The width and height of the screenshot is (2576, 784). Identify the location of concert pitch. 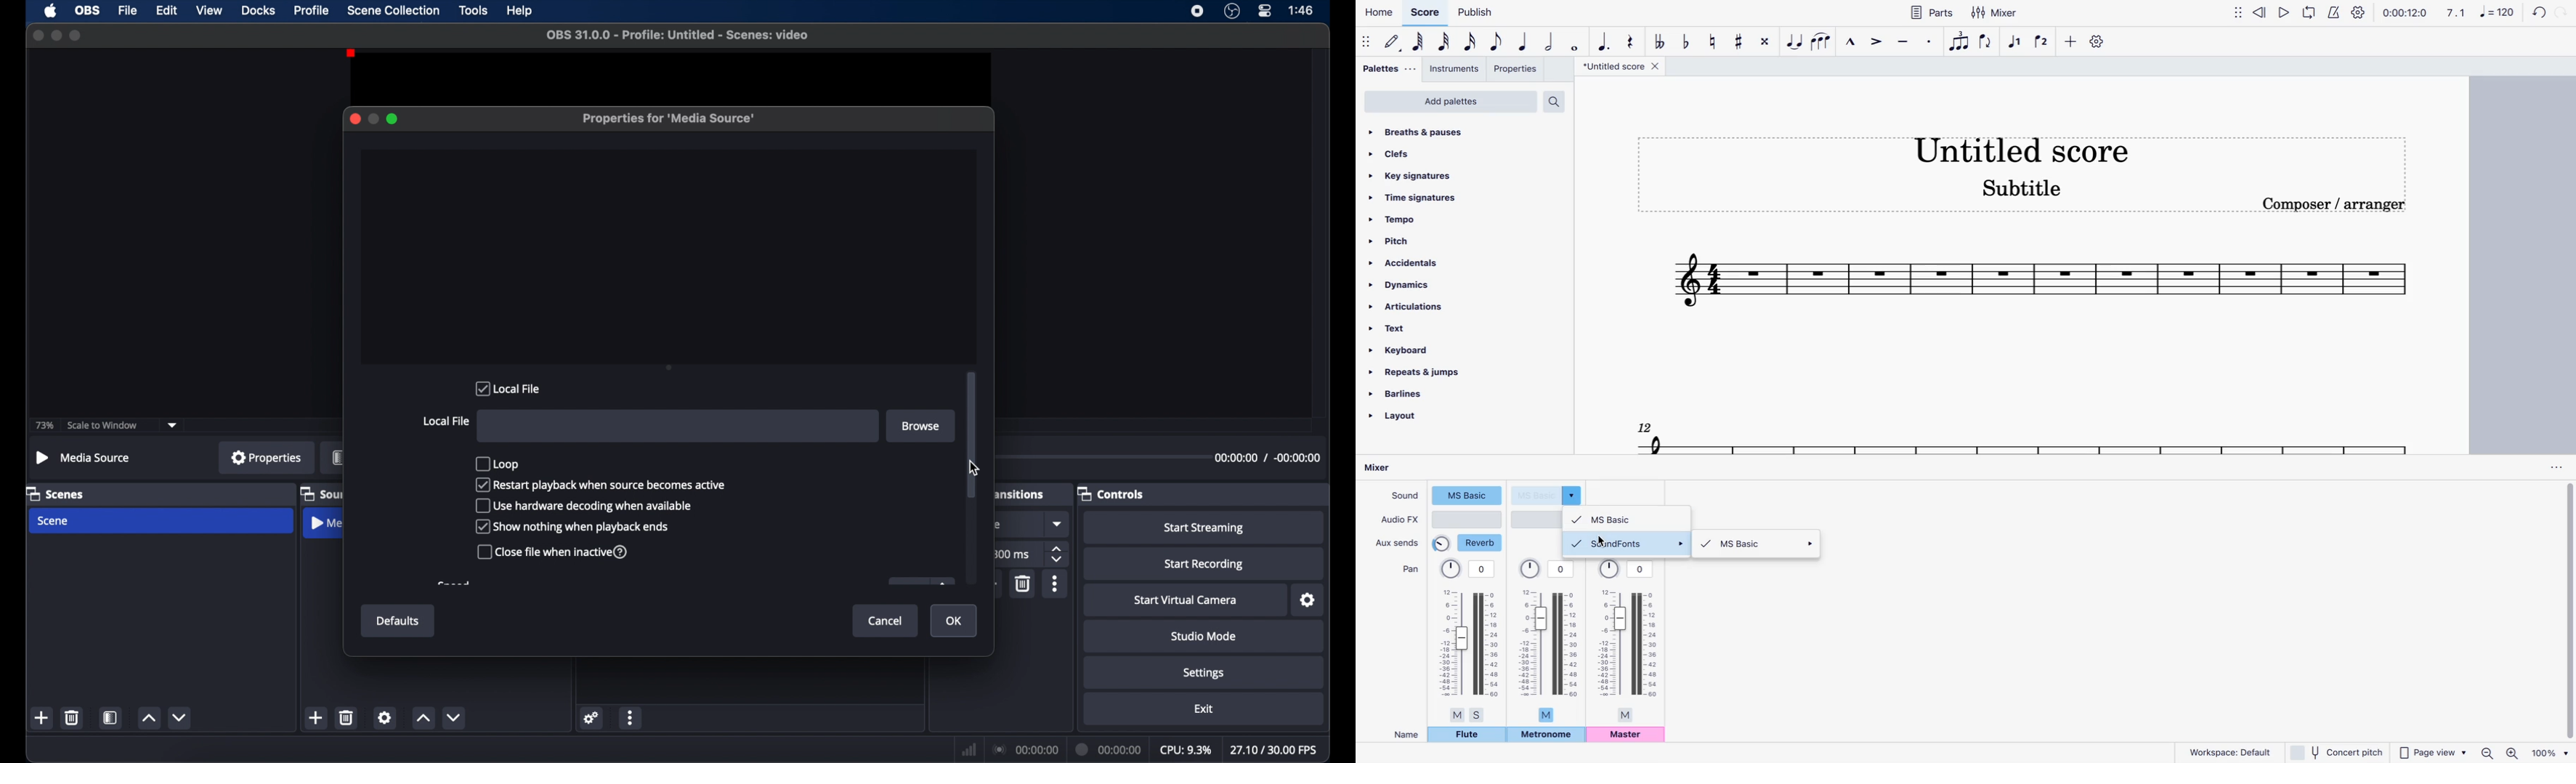
(2337, 753).